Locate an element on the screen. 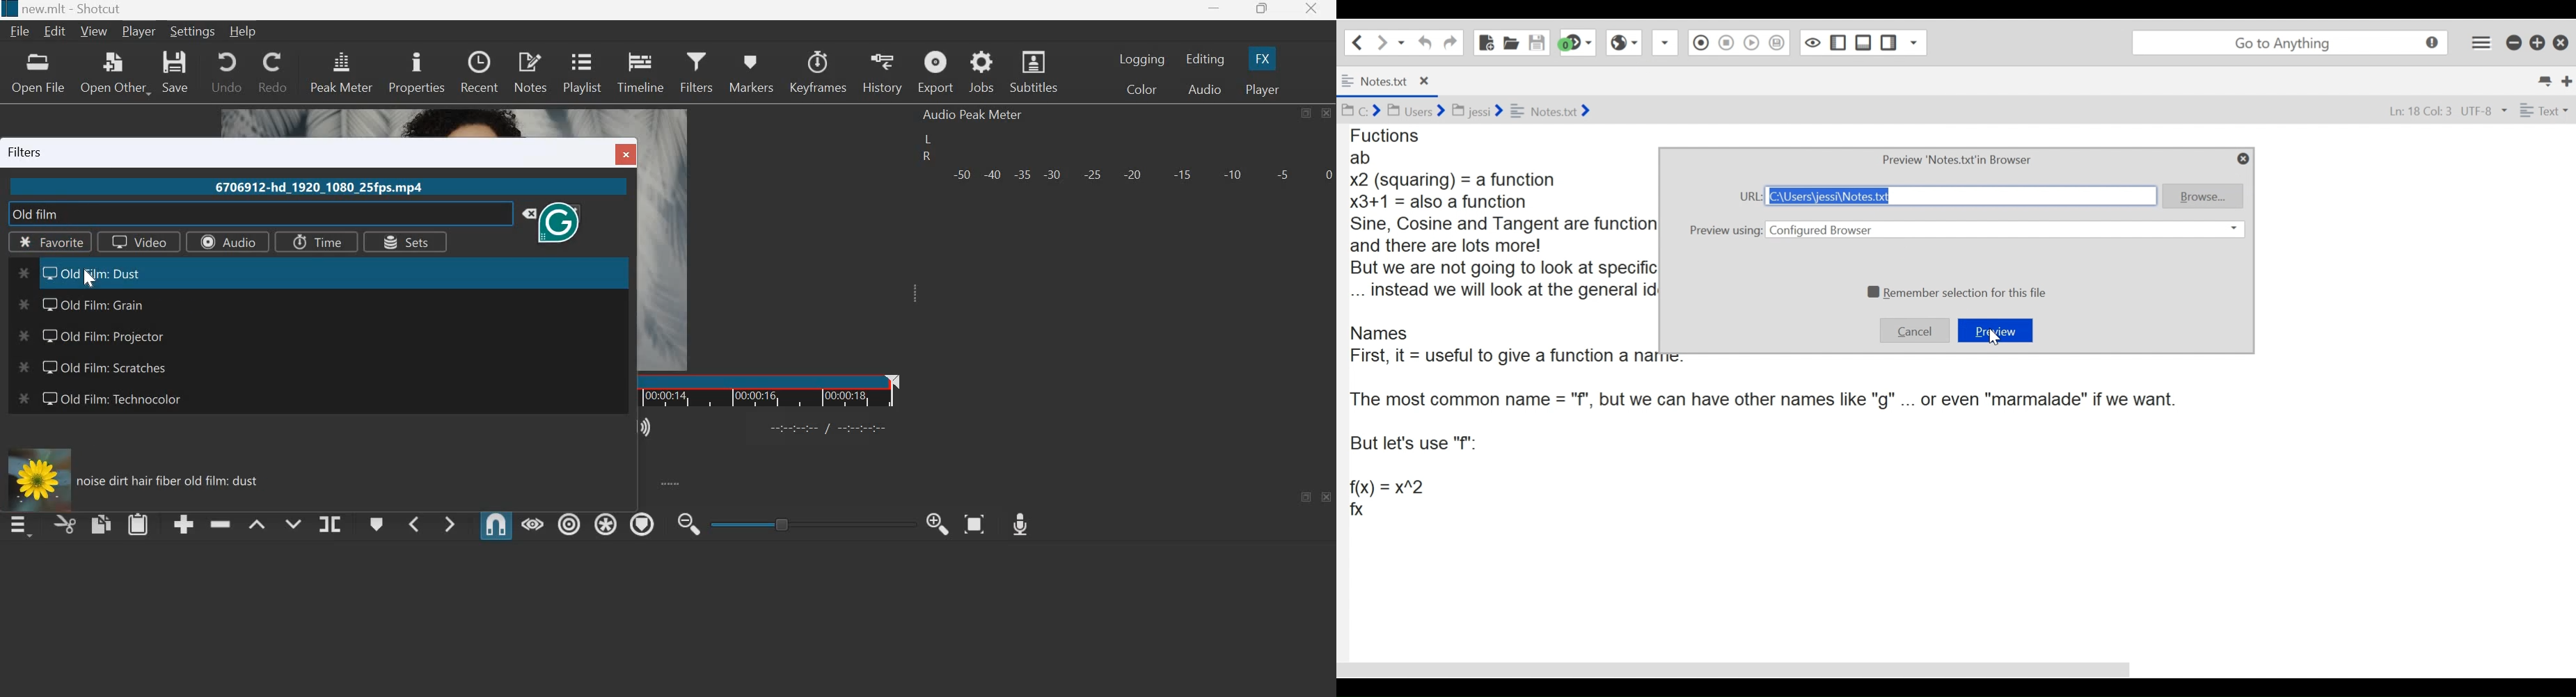 The height and width of the screenshot is (700, 2576). Old Film: Projector is located at coordinates (116, 335).